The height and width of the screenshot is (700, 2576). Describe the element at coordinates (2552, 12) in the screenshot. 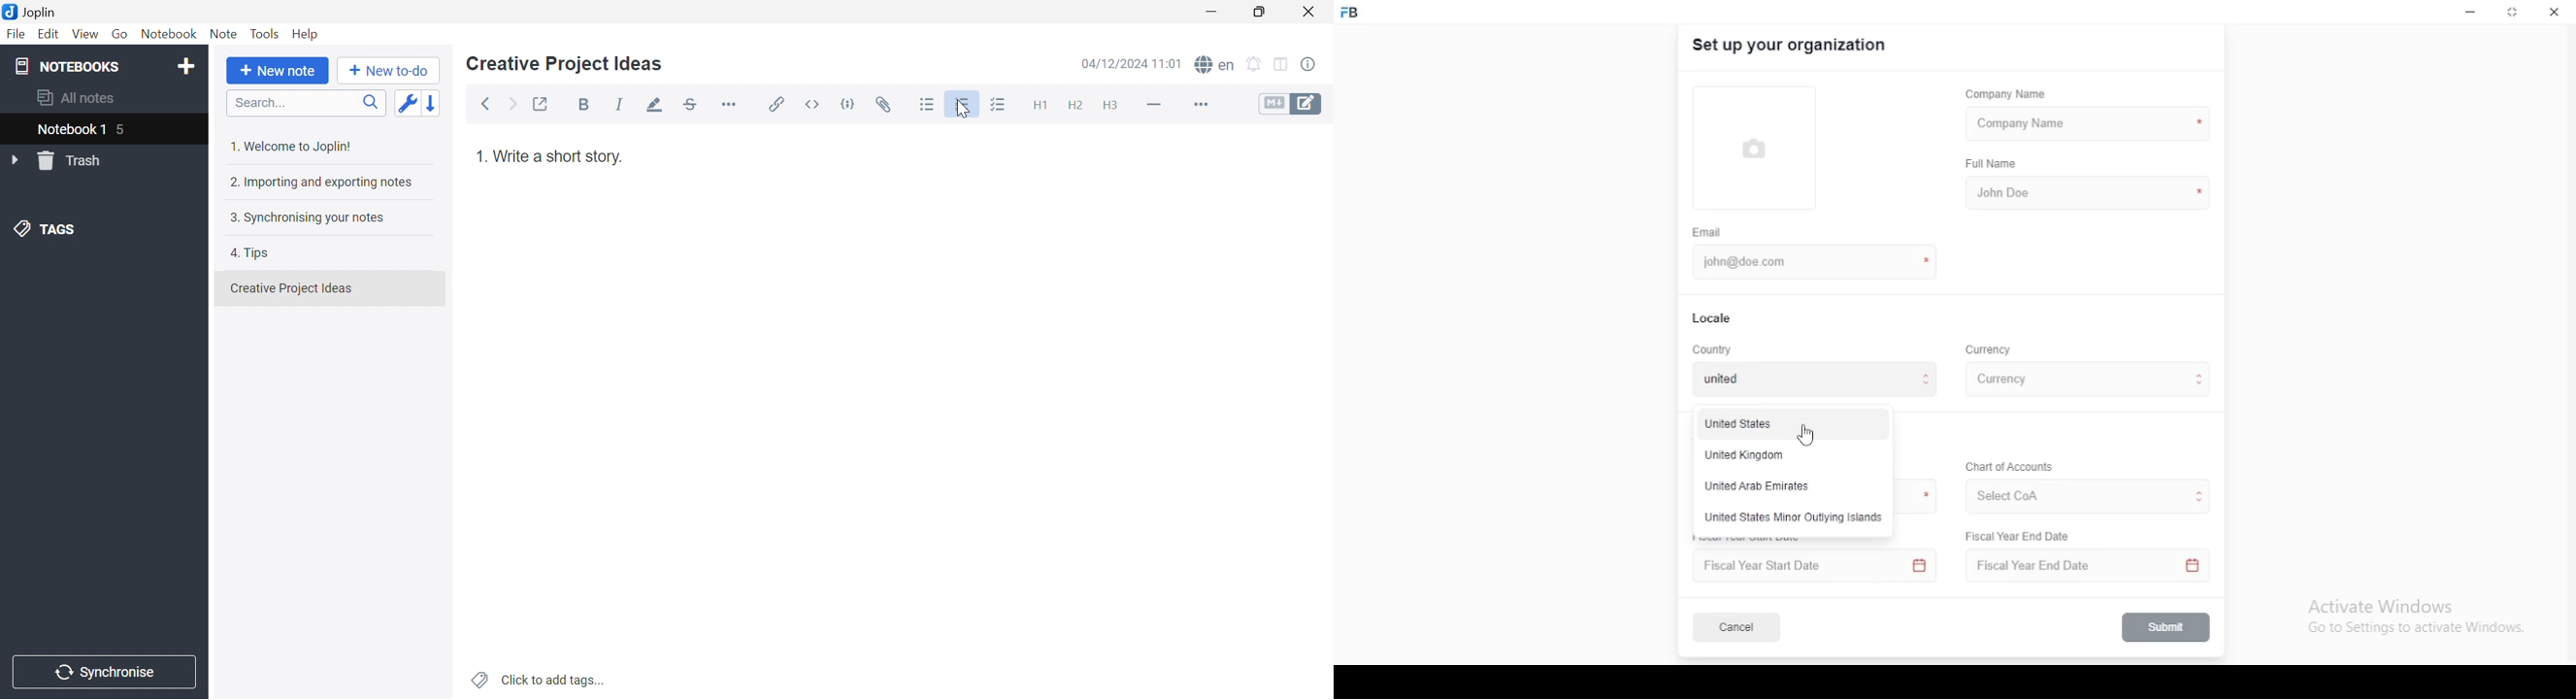

I see `close window` at that location.